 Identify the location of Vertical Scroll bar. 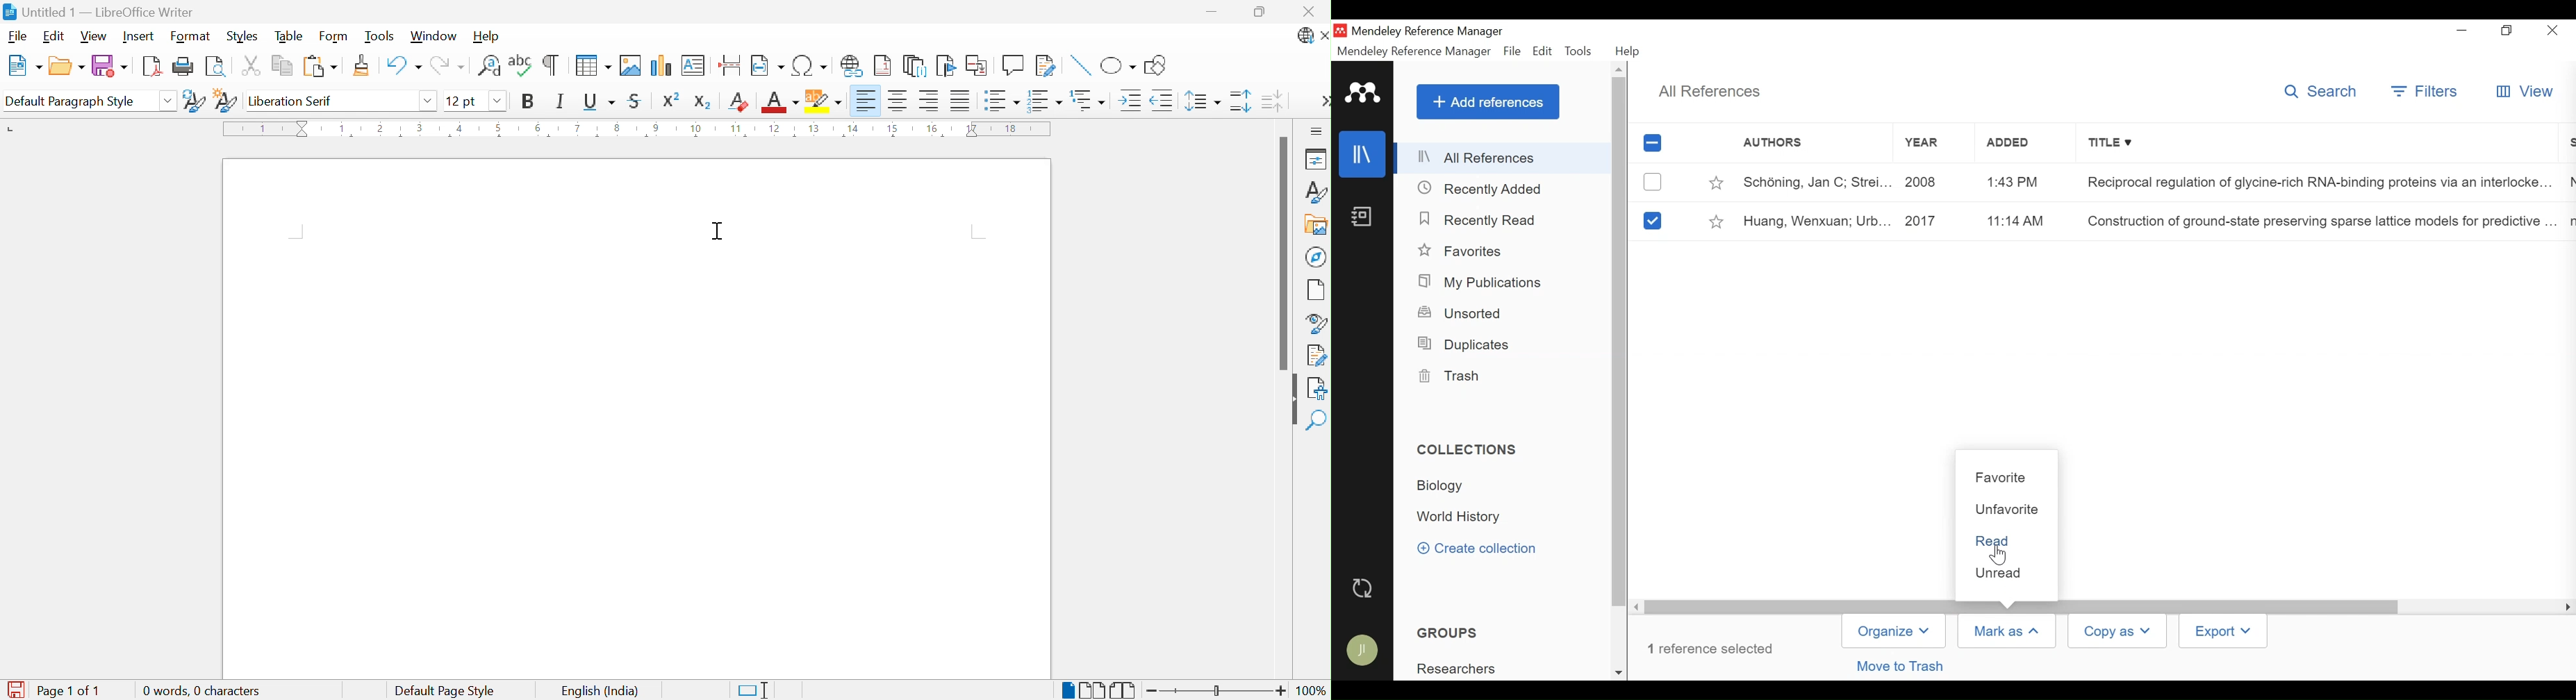
(1620, 343).